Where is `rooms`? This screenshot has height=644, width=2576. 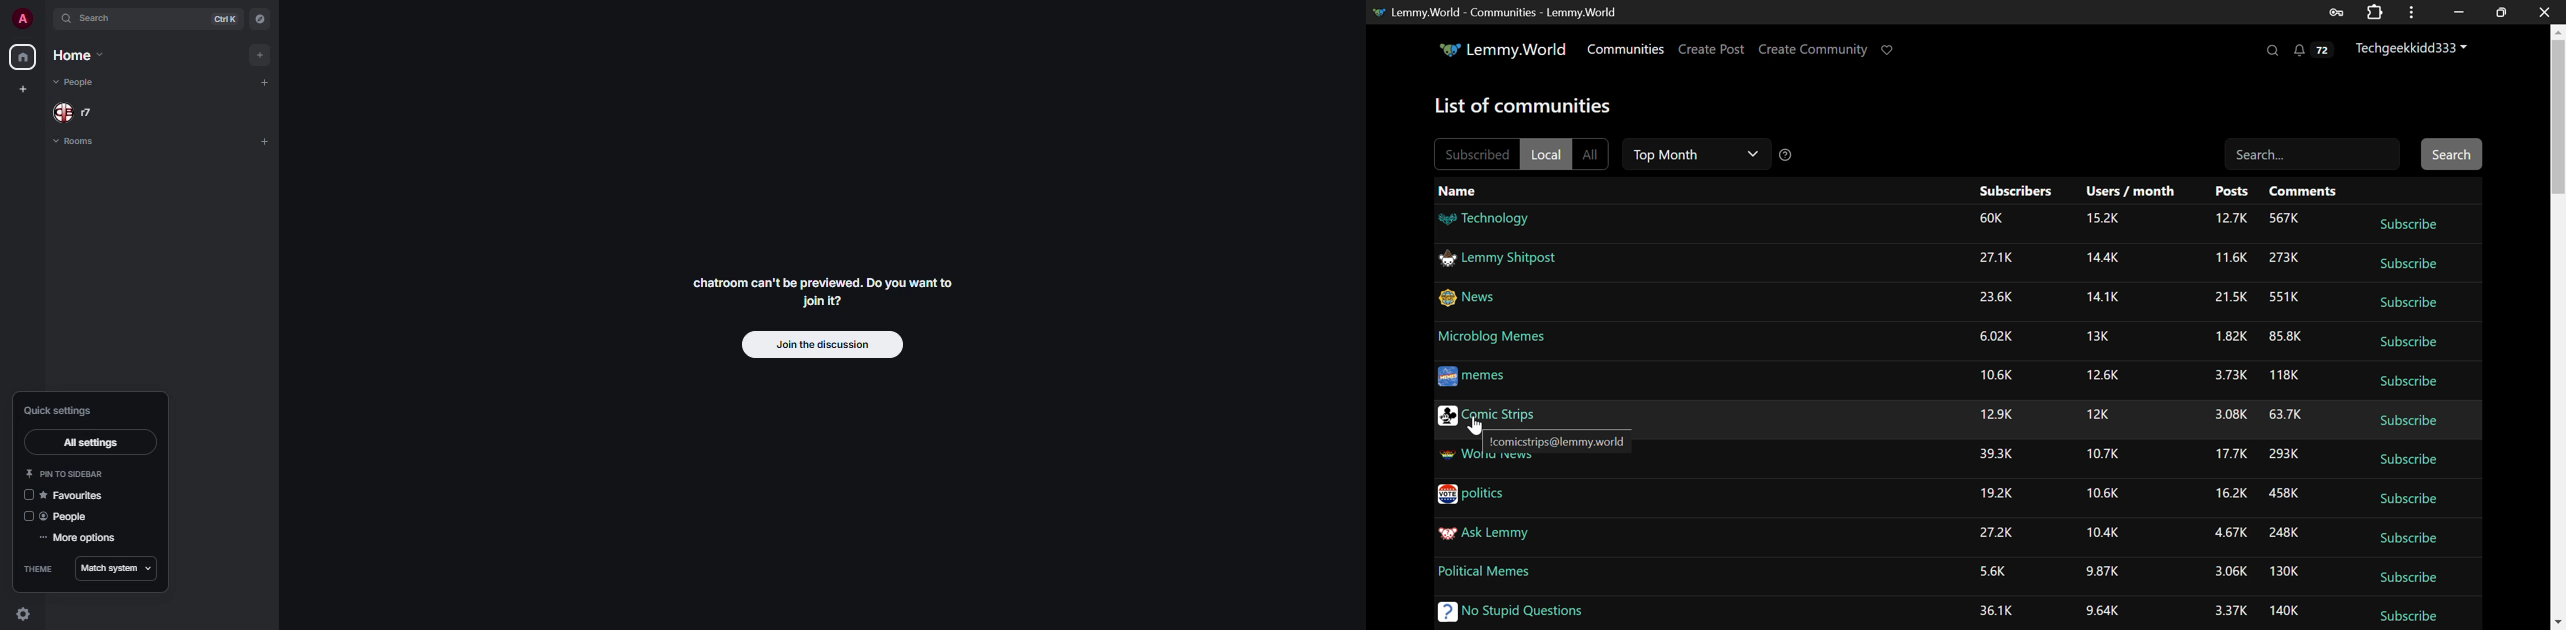
rooms is located at coordinates (82, 144).